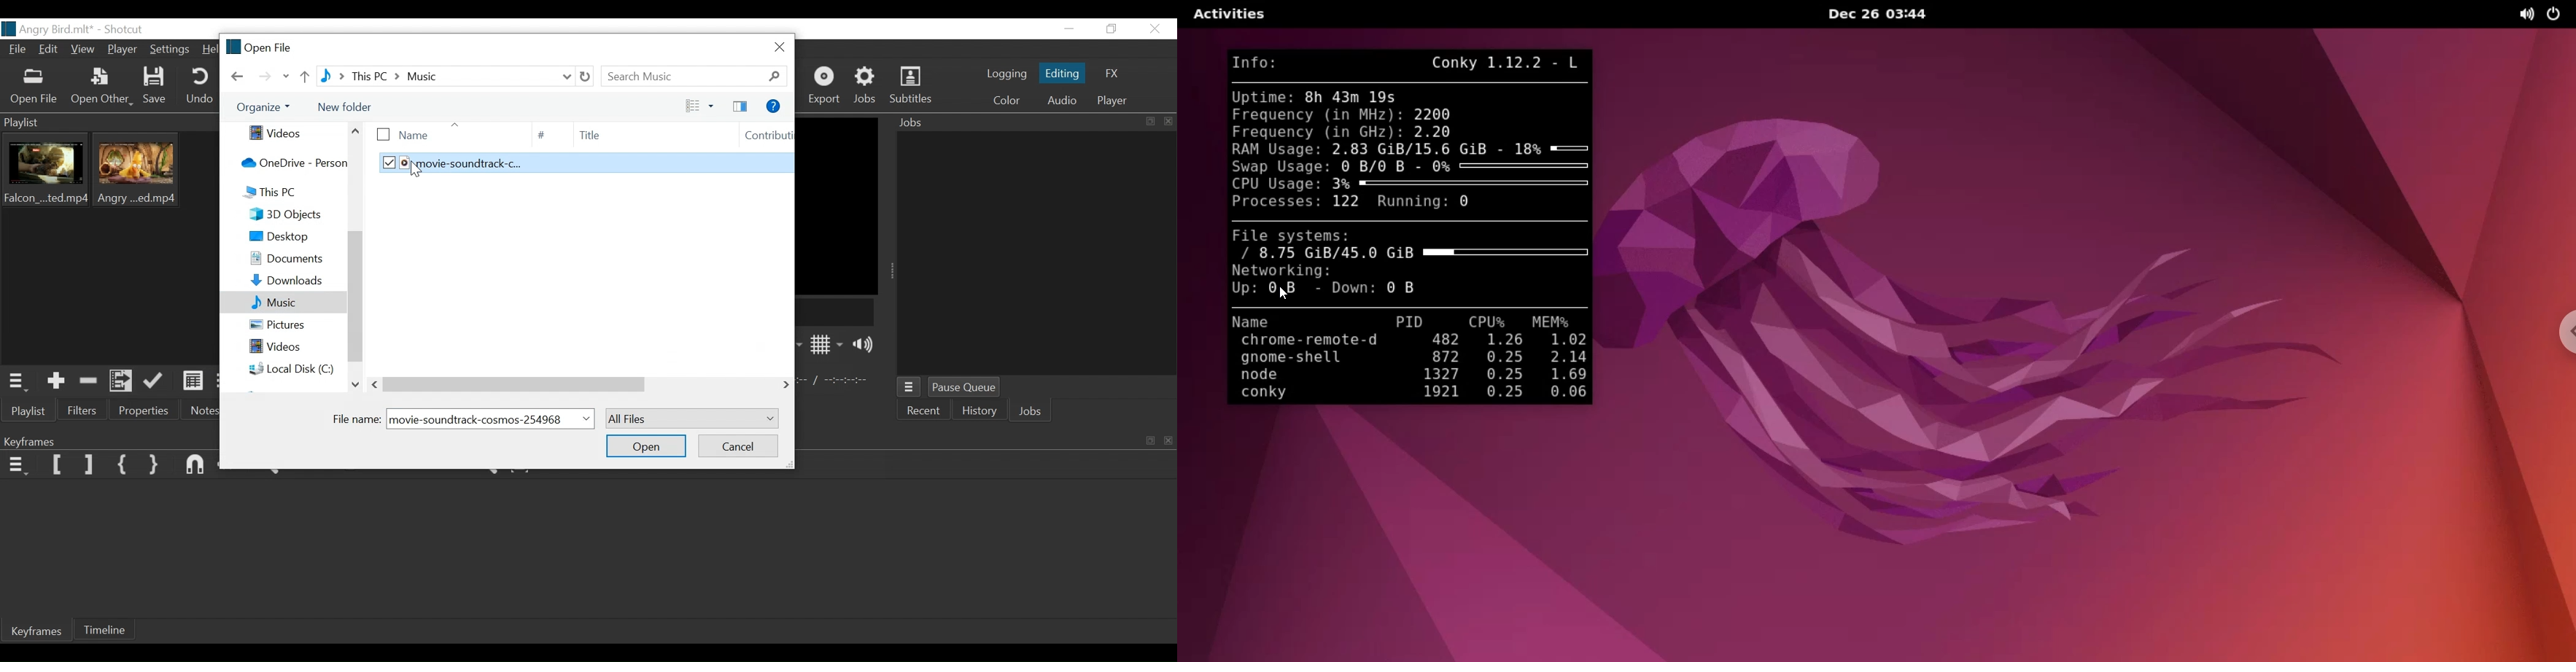 Image resolution: width=2576 pixels, height=672 pixels. What do you see at coordinates (738, 105) in the screenshot?
I see `sidebar` at bounding box center [738, 105].